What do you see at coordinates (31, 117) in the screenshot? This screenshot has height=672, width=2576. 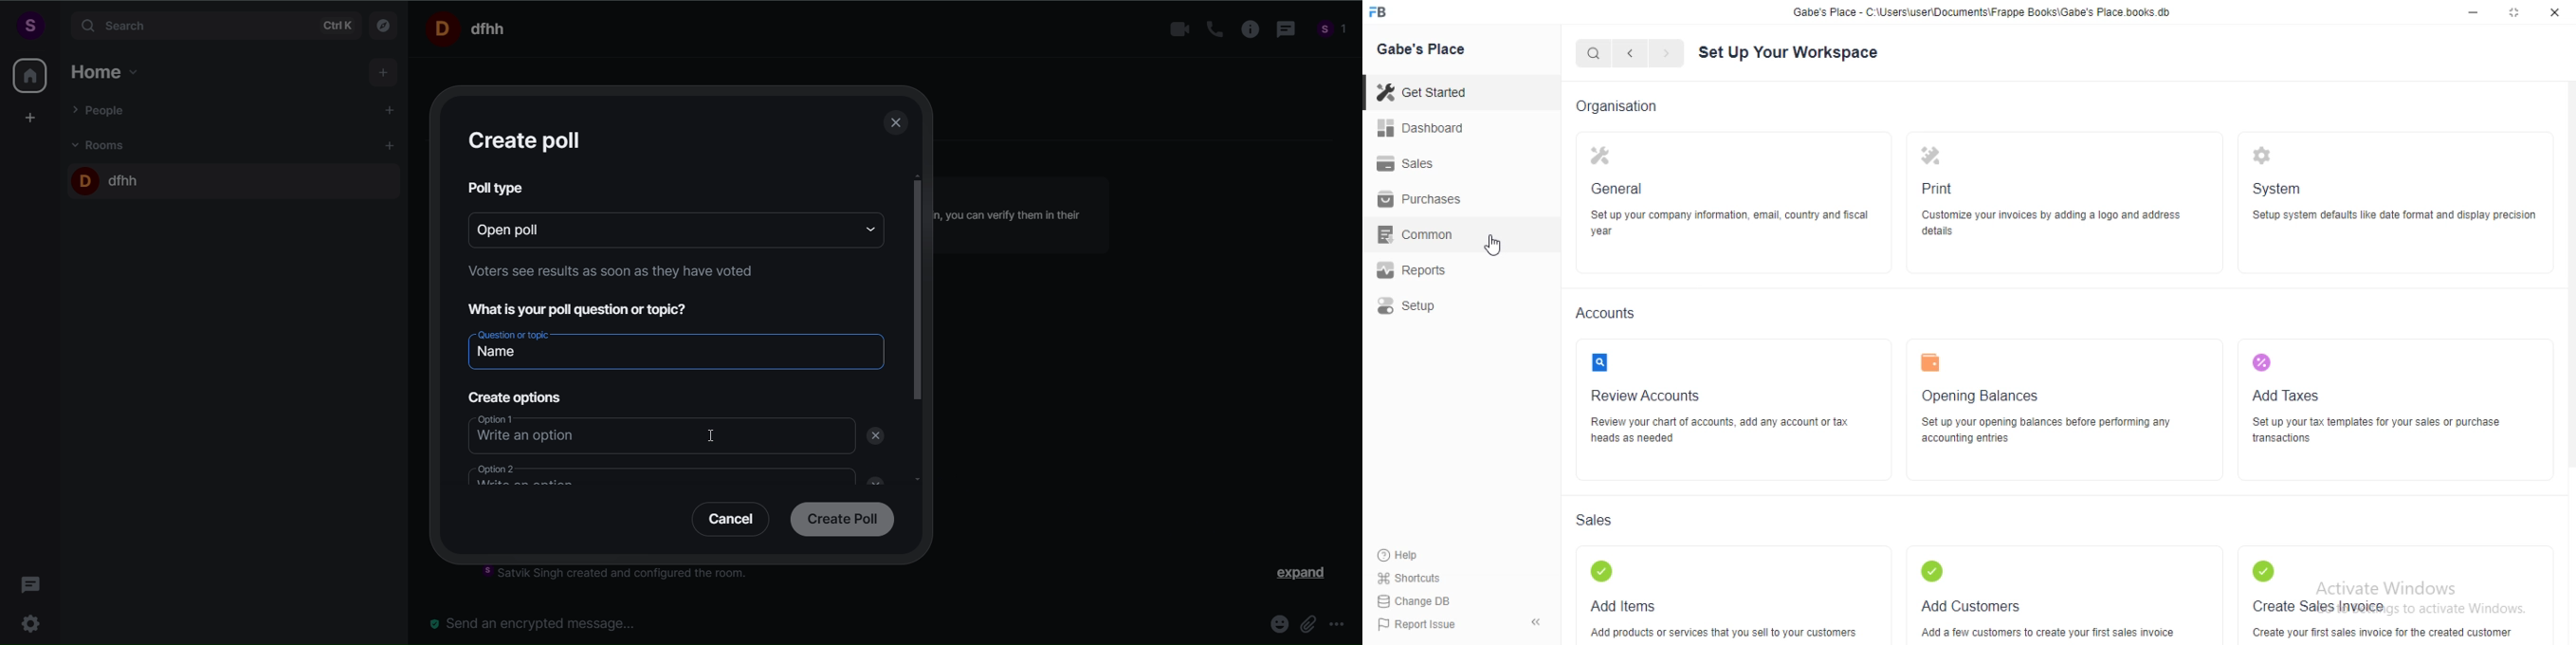 I see `create space` at bounding box center [31, 117].